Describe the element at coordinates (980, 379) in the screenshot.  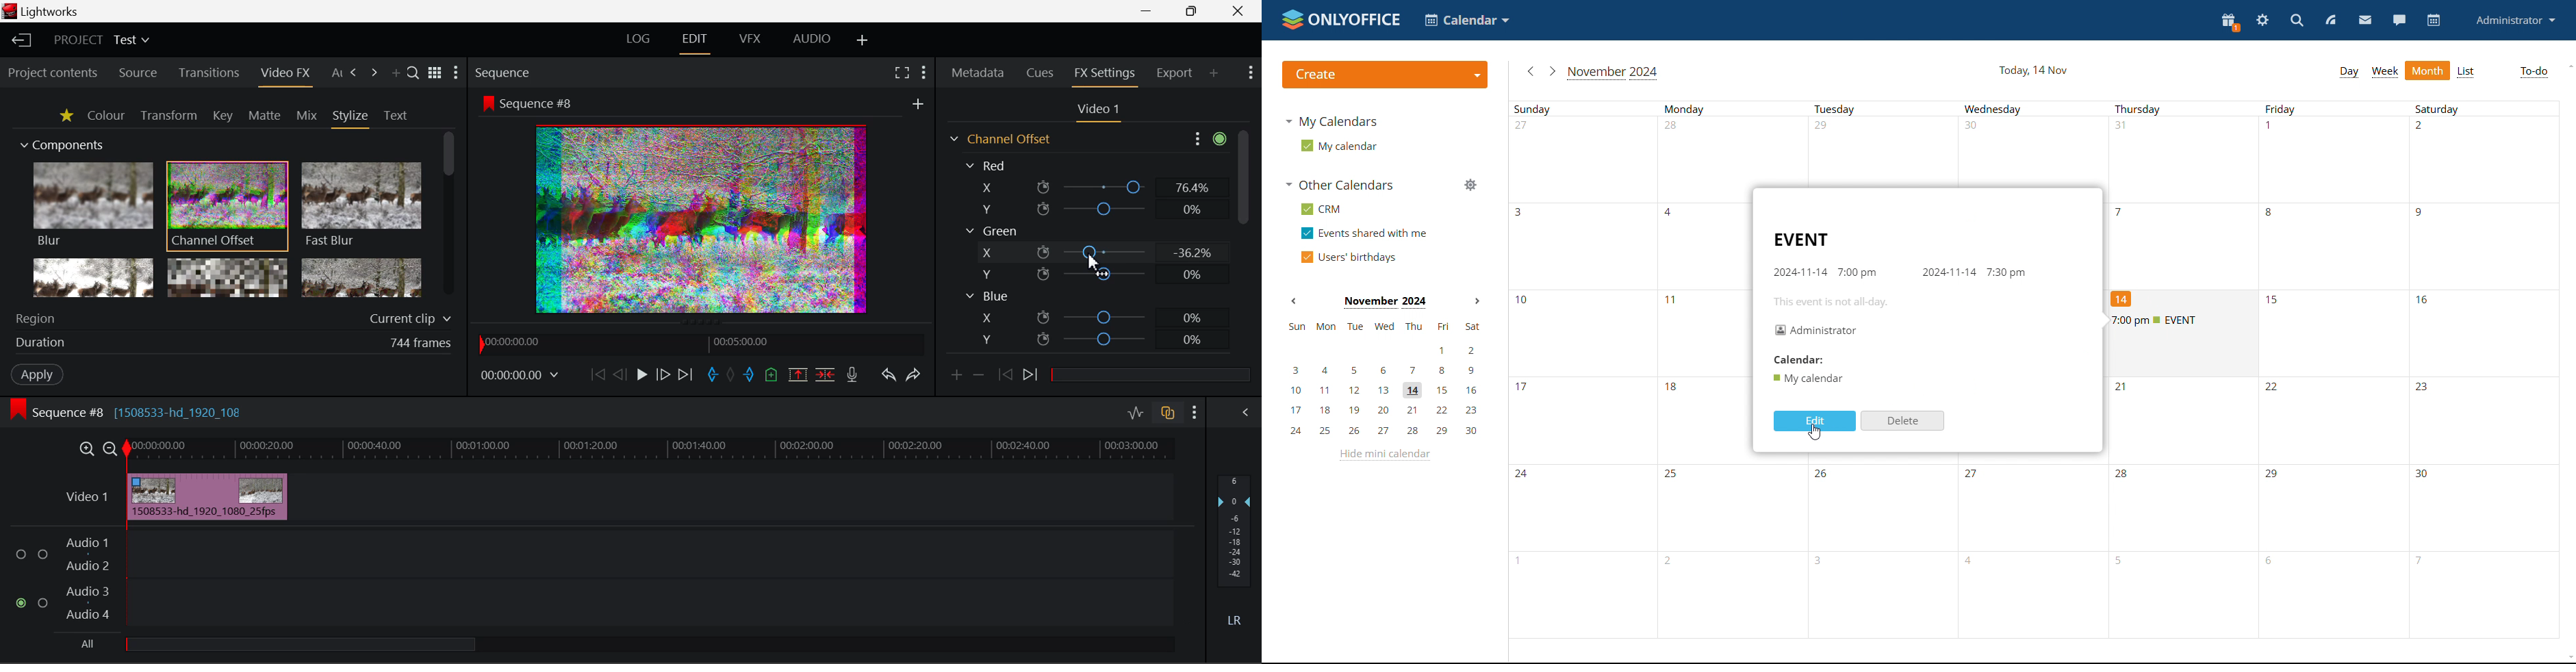
I see `Remove keyframe` at that location.